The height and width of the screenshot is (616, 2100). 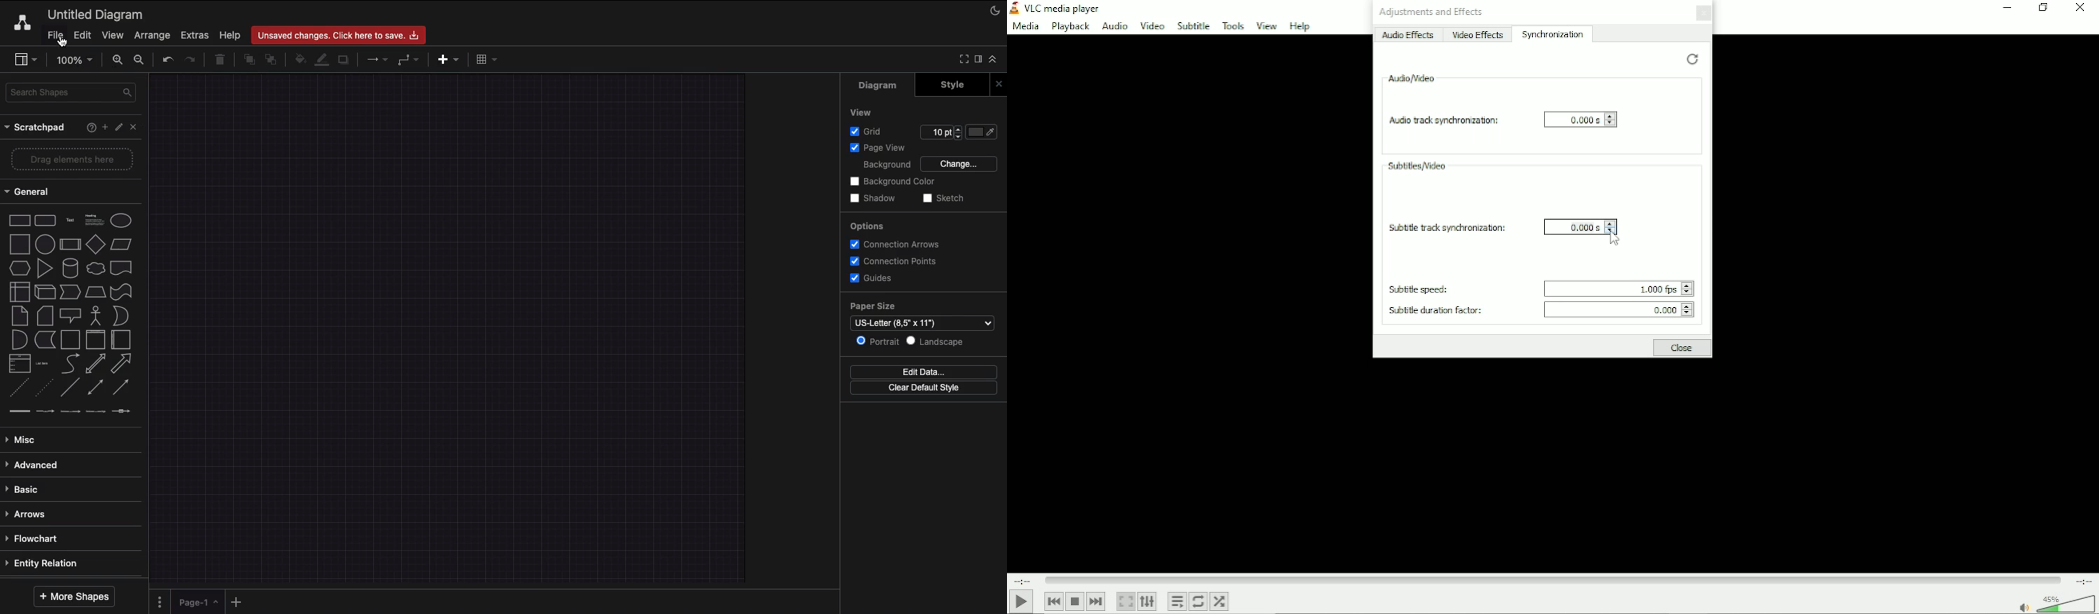 I want to click on Pages, so click(x=157, y=602).